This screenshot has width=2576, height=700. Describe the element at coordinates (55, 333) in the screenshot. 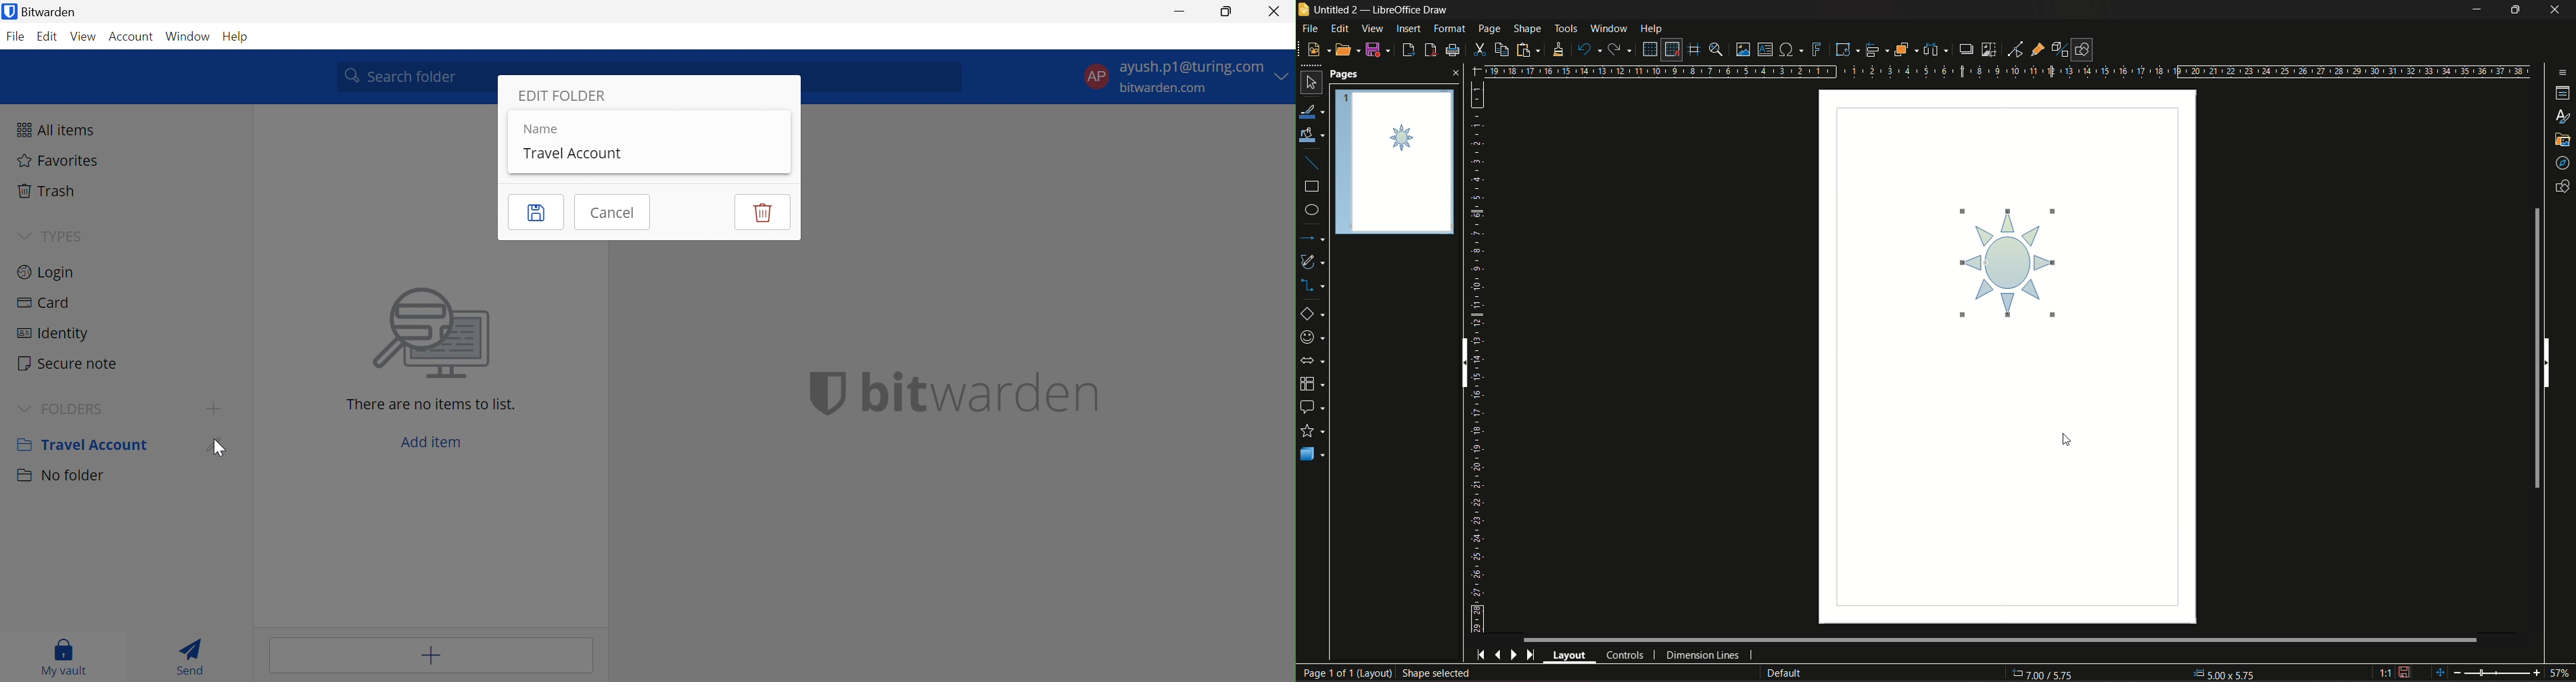

I see `Identity` at that location.